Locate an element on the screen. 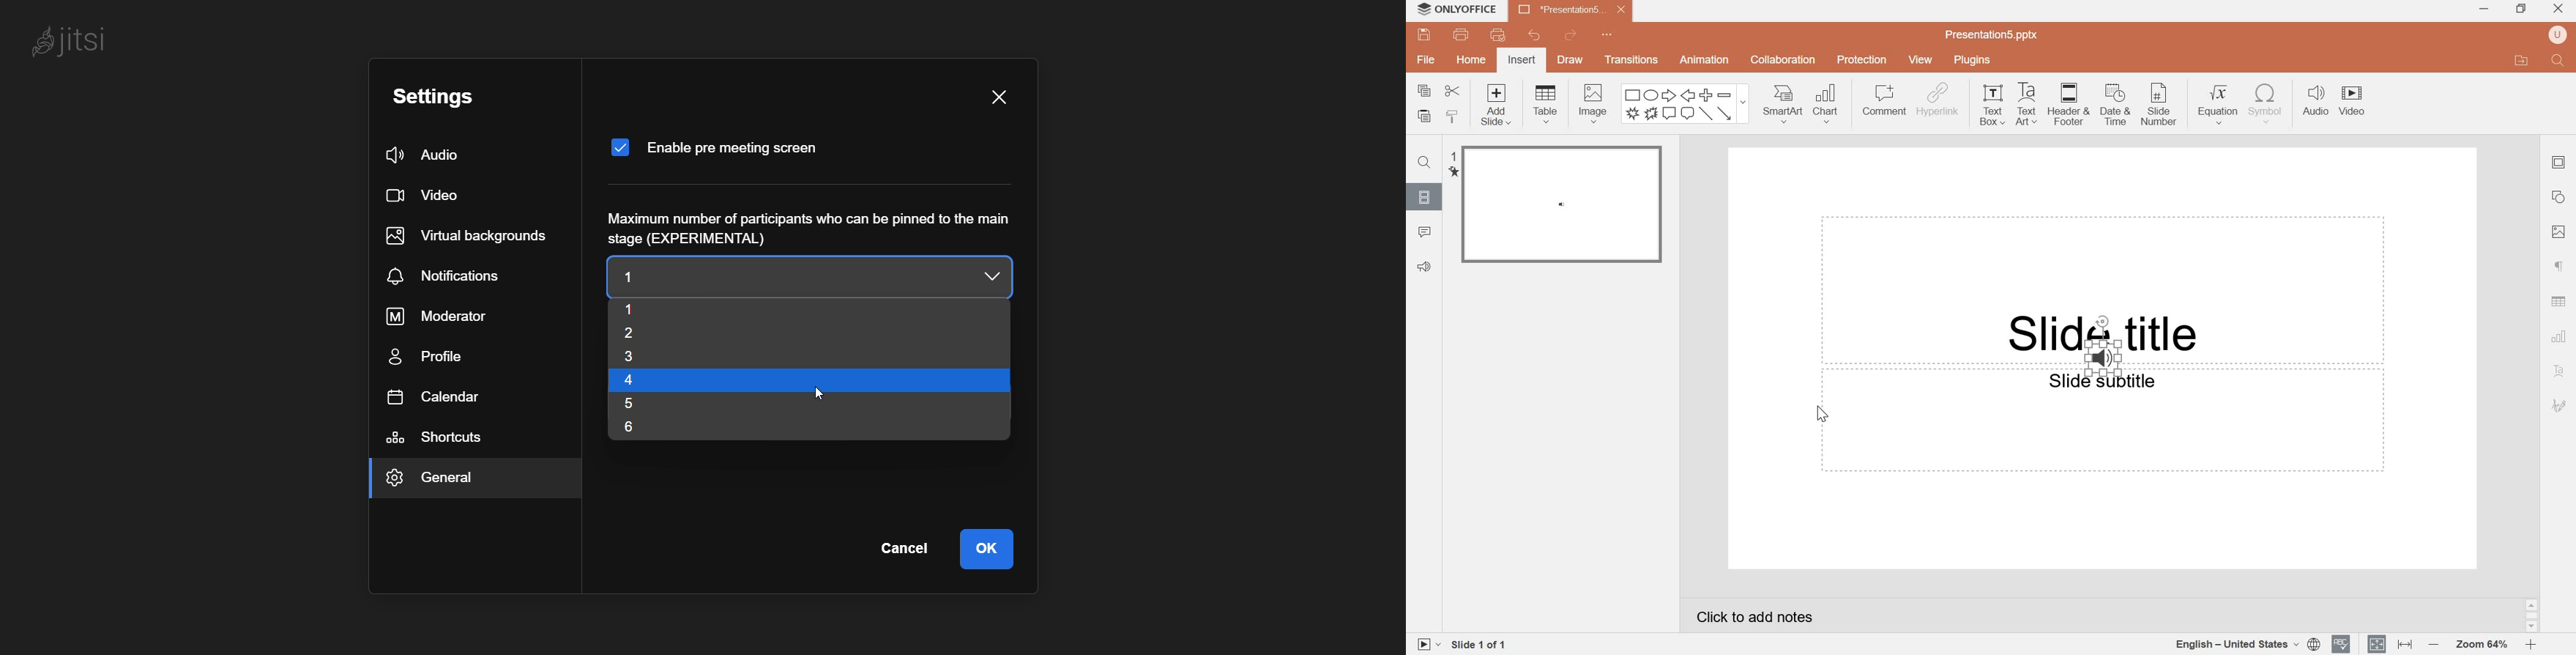  slides is located at coordinates (1422, 196).